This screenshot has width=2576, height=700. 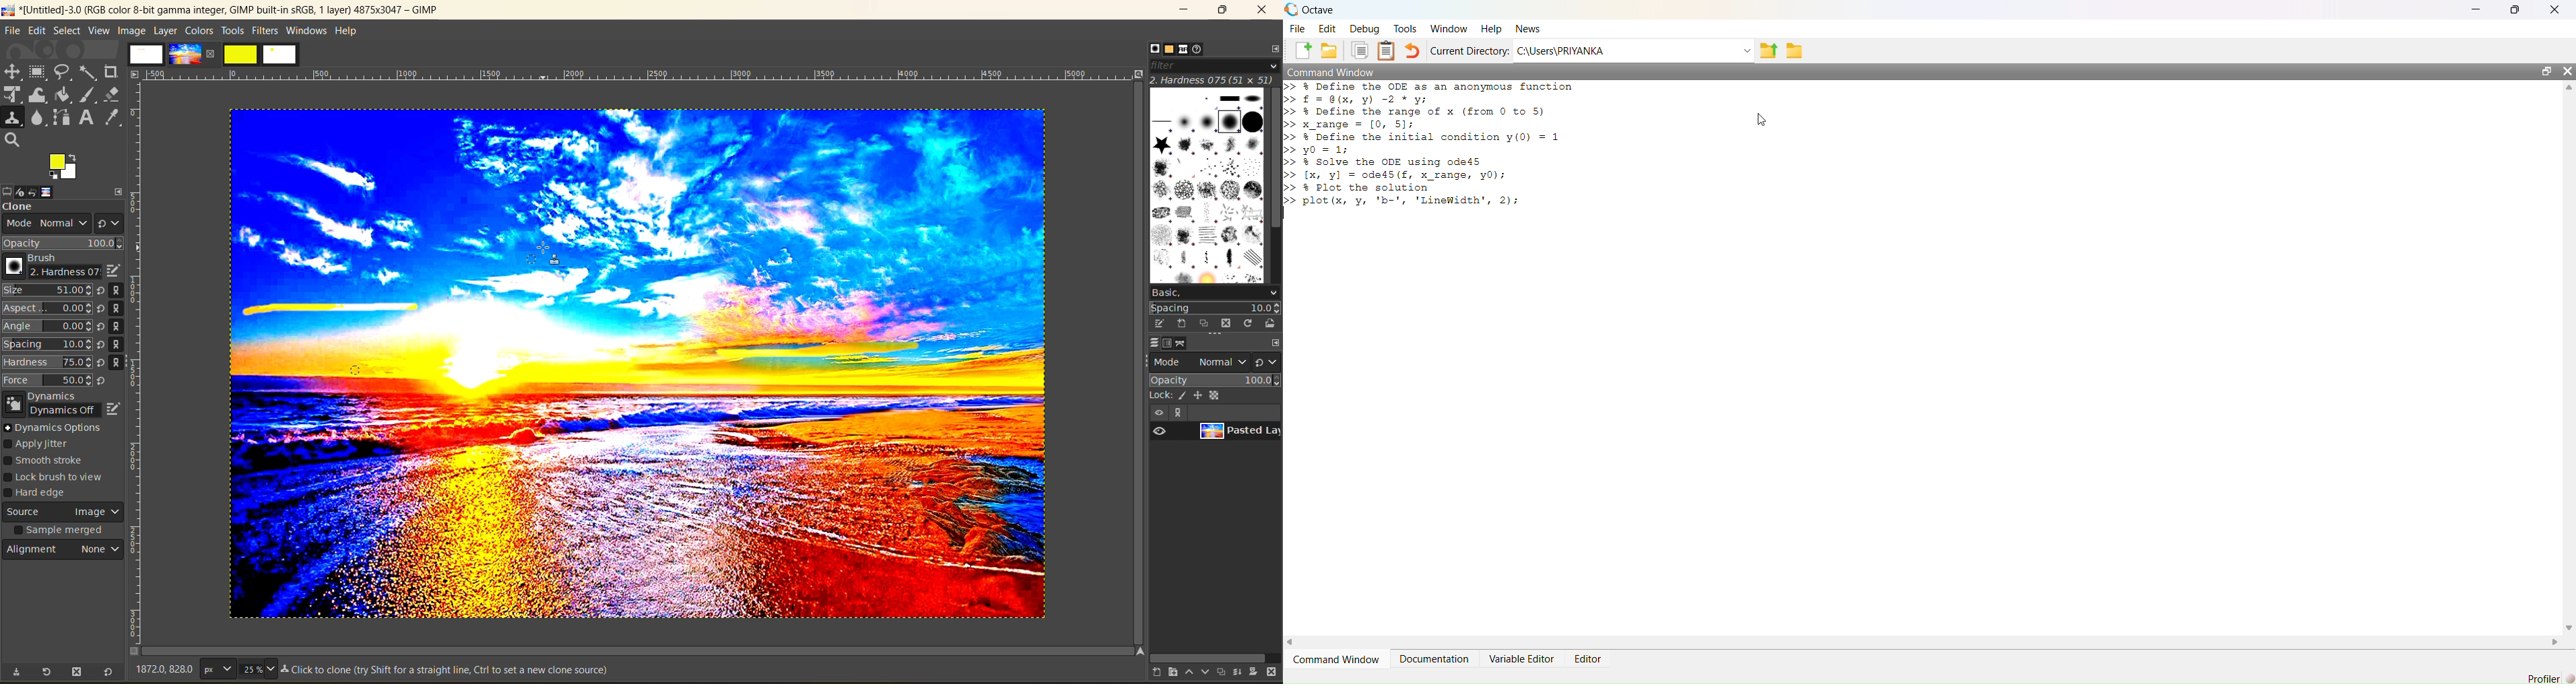 What do you see at coordinates (2543, 678) in the screenshot?
I see `Profiler` at bounding box center [2543, 678].